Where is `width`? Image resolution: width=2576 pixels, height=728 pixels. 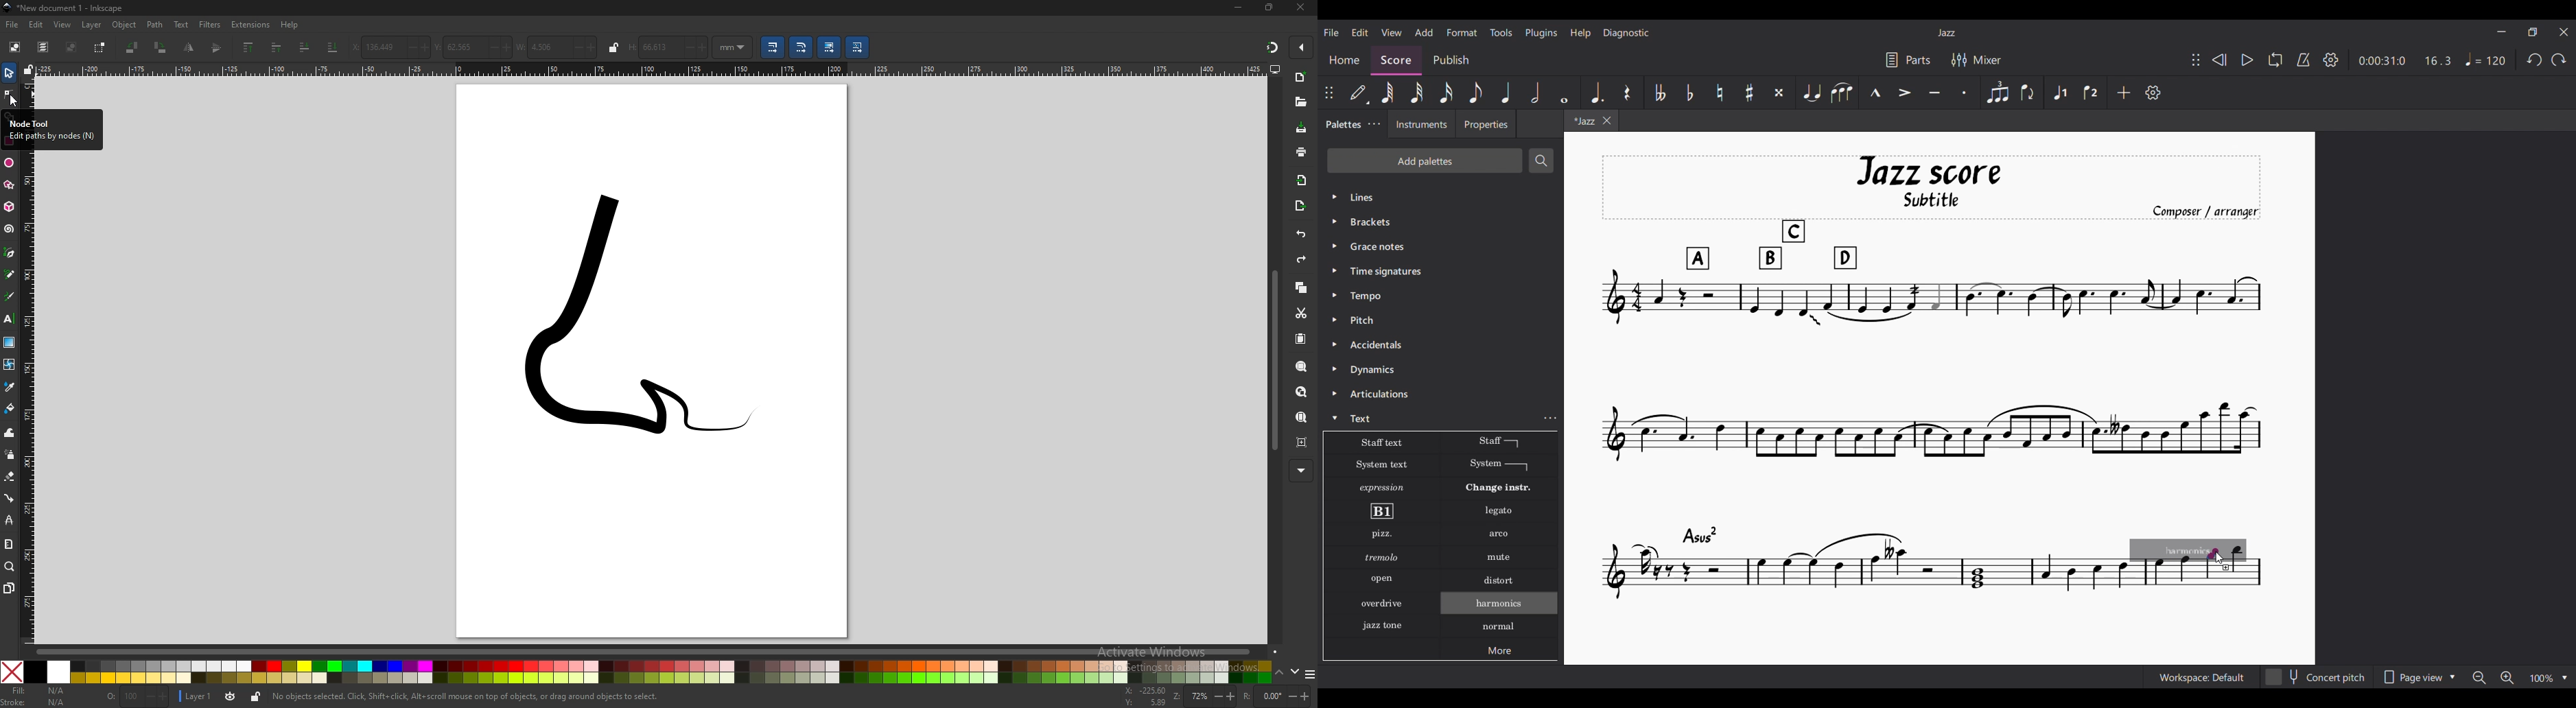 width is located at coordinates (554, 47).